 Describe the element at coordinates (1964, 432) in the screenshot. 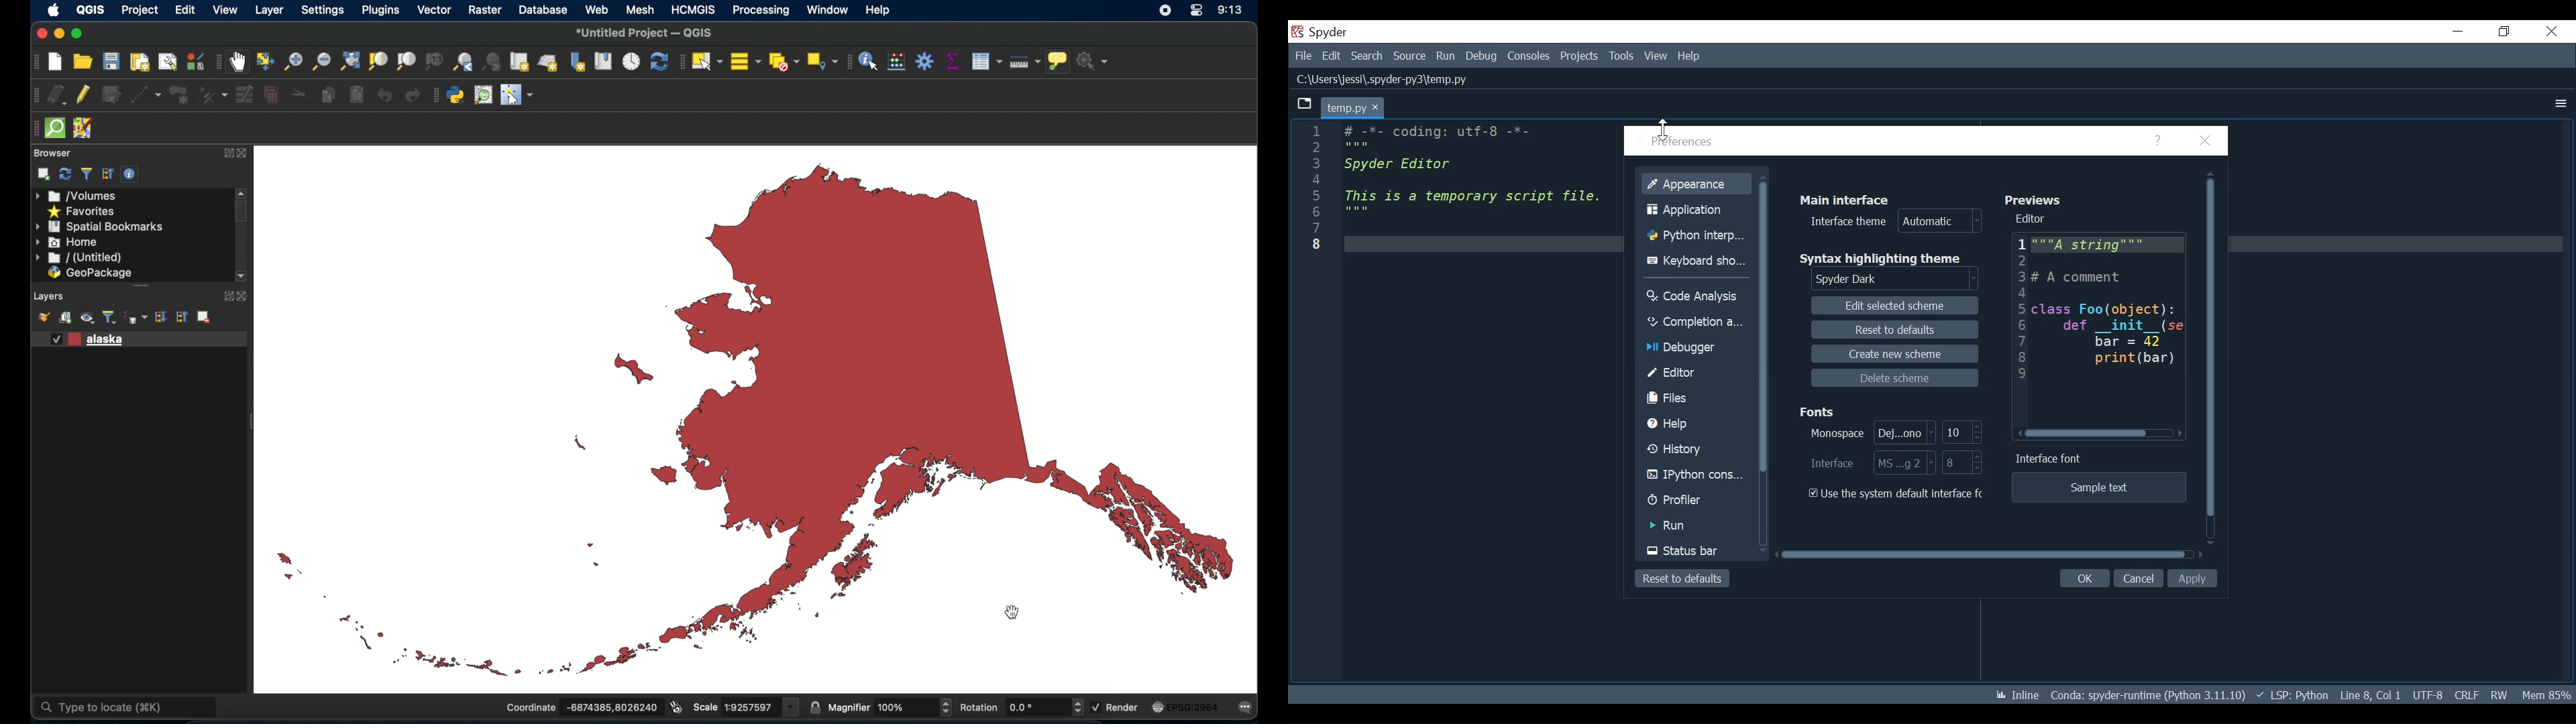

I see `Select Monospace Font Size` at that location.